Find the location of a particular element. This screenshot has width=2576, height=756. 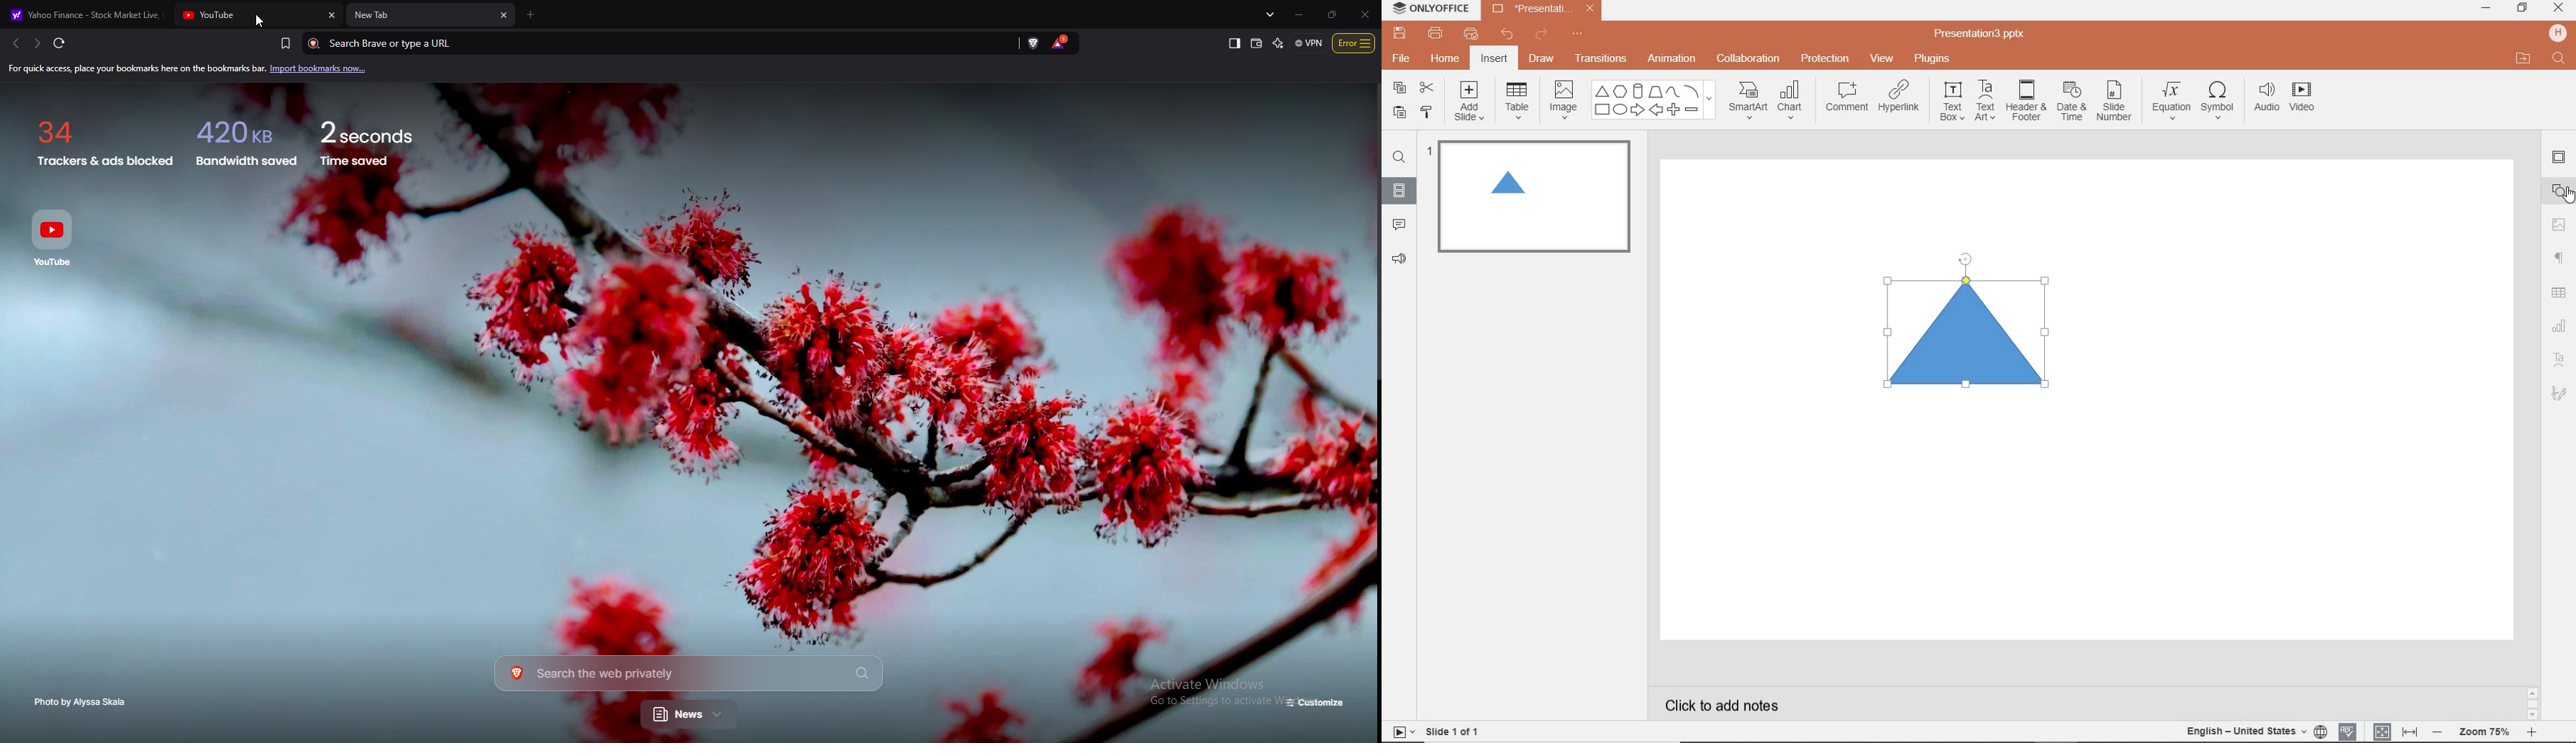

CUT is located at coordinates (1428, 87).